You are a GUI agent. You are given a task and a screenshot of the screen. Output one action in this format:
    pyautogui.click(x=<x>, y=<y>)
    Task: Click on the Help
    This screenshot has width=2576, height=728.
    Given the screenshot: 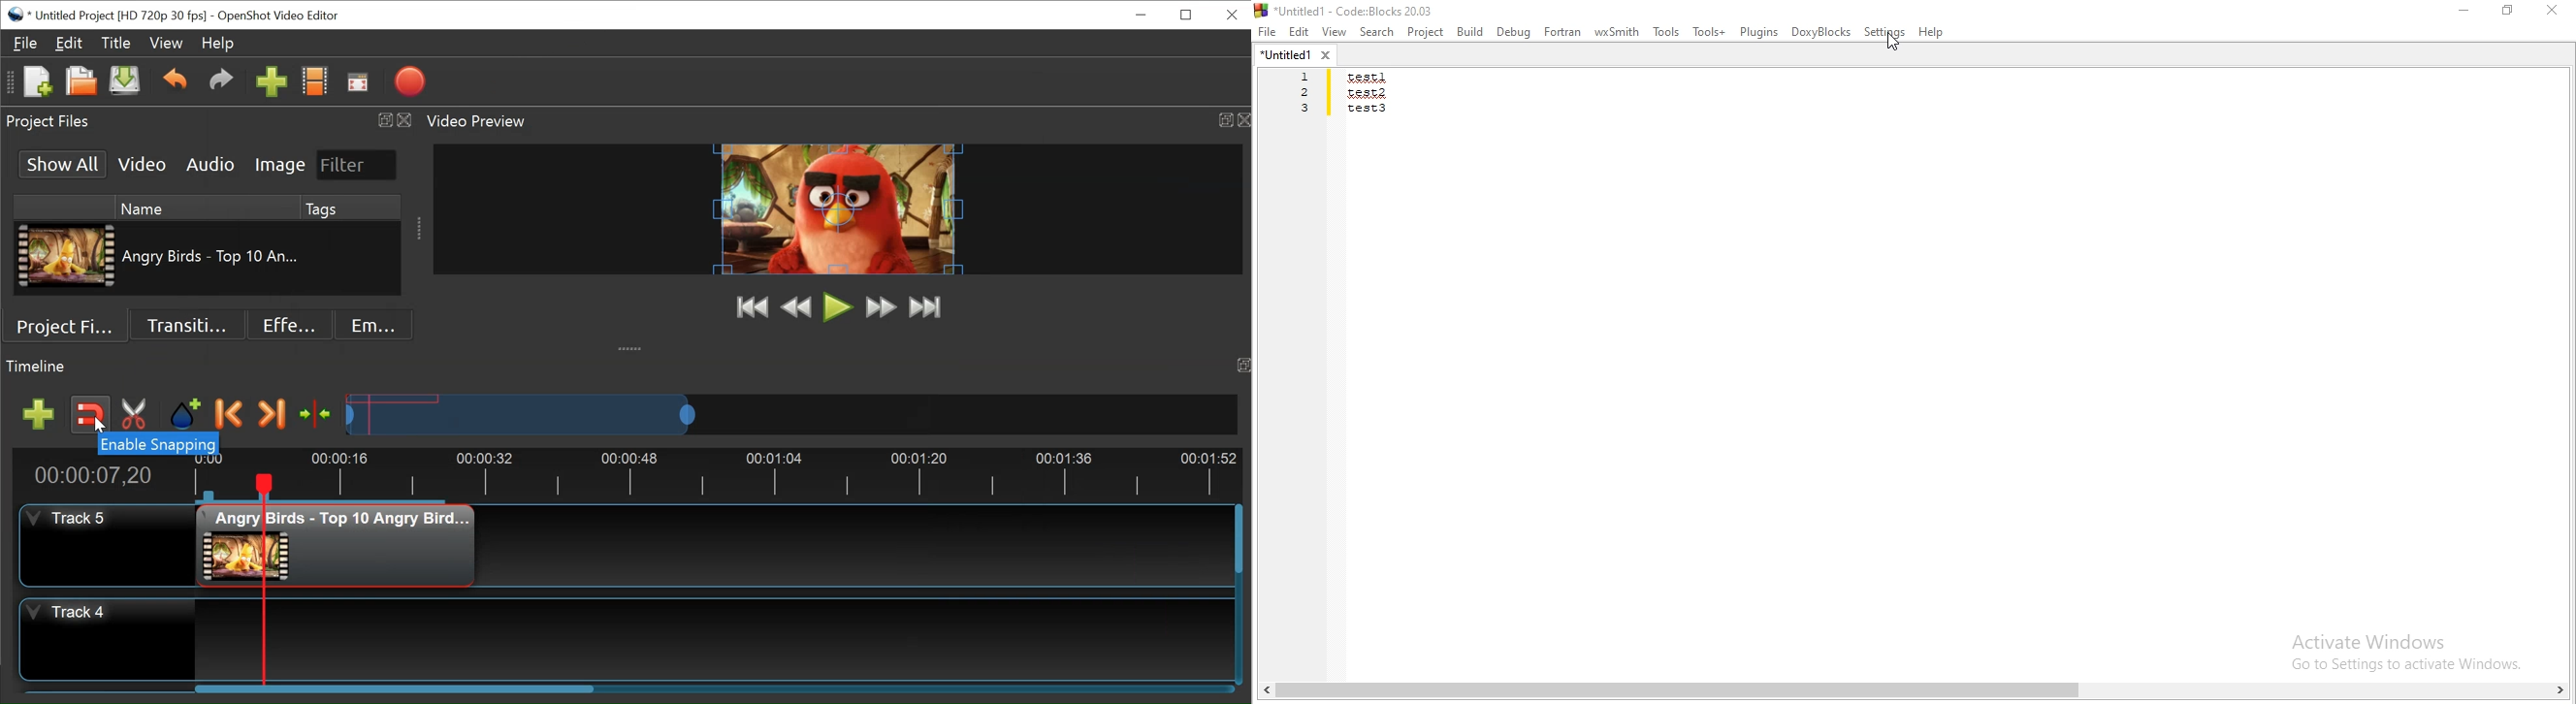 What is the action you would take?
    pyautogui.click(x=221, y=44)
    